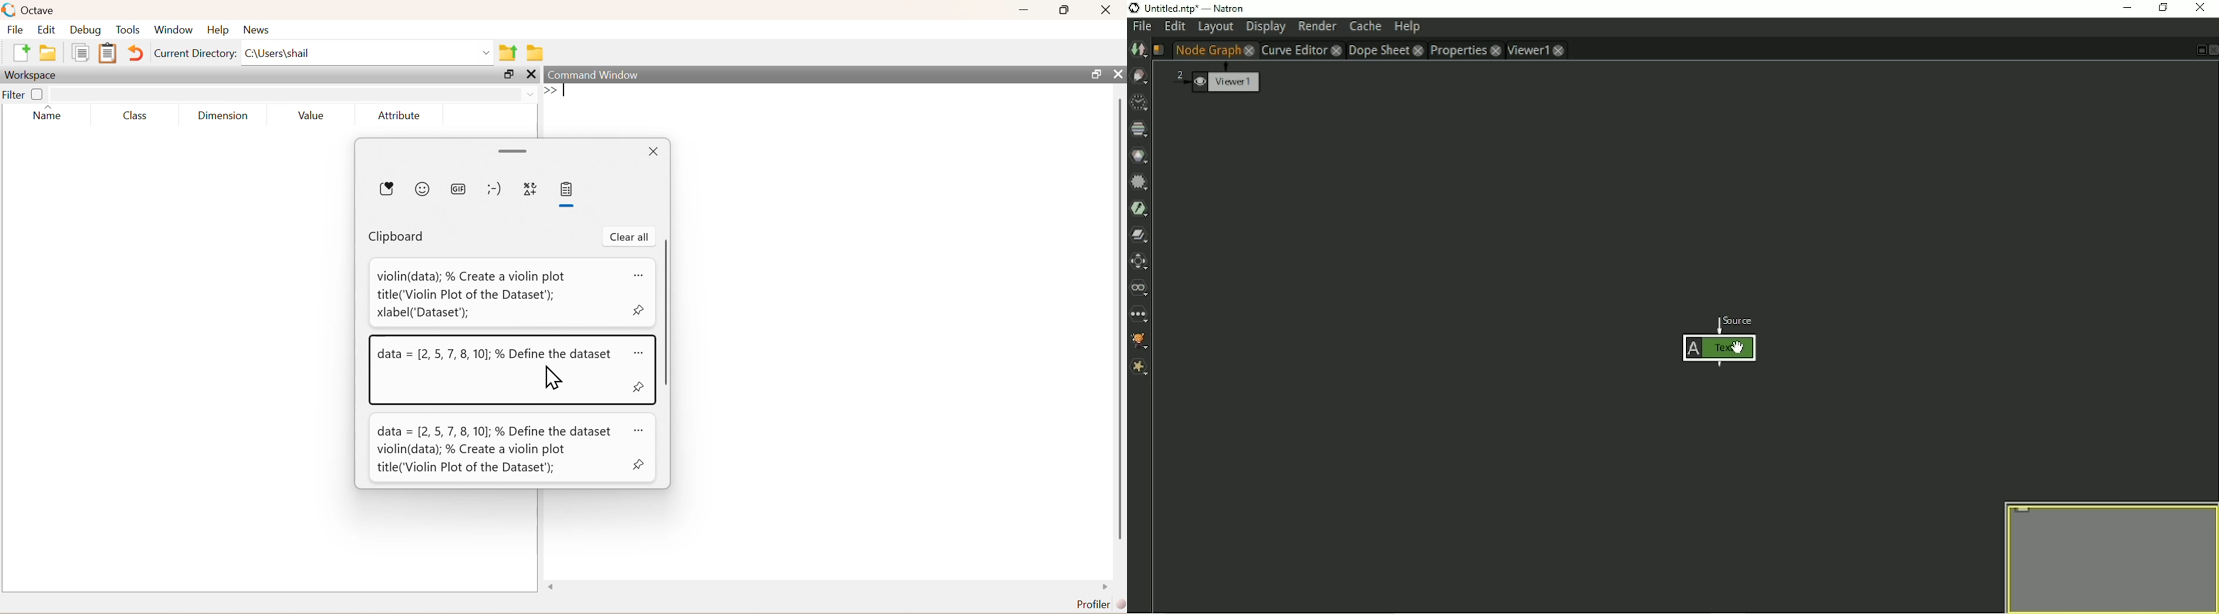 This screenshot has height=616, width=2240. Describe the element at coordinates (135, 53) in the screenshot. I see `Undo ` at that location.